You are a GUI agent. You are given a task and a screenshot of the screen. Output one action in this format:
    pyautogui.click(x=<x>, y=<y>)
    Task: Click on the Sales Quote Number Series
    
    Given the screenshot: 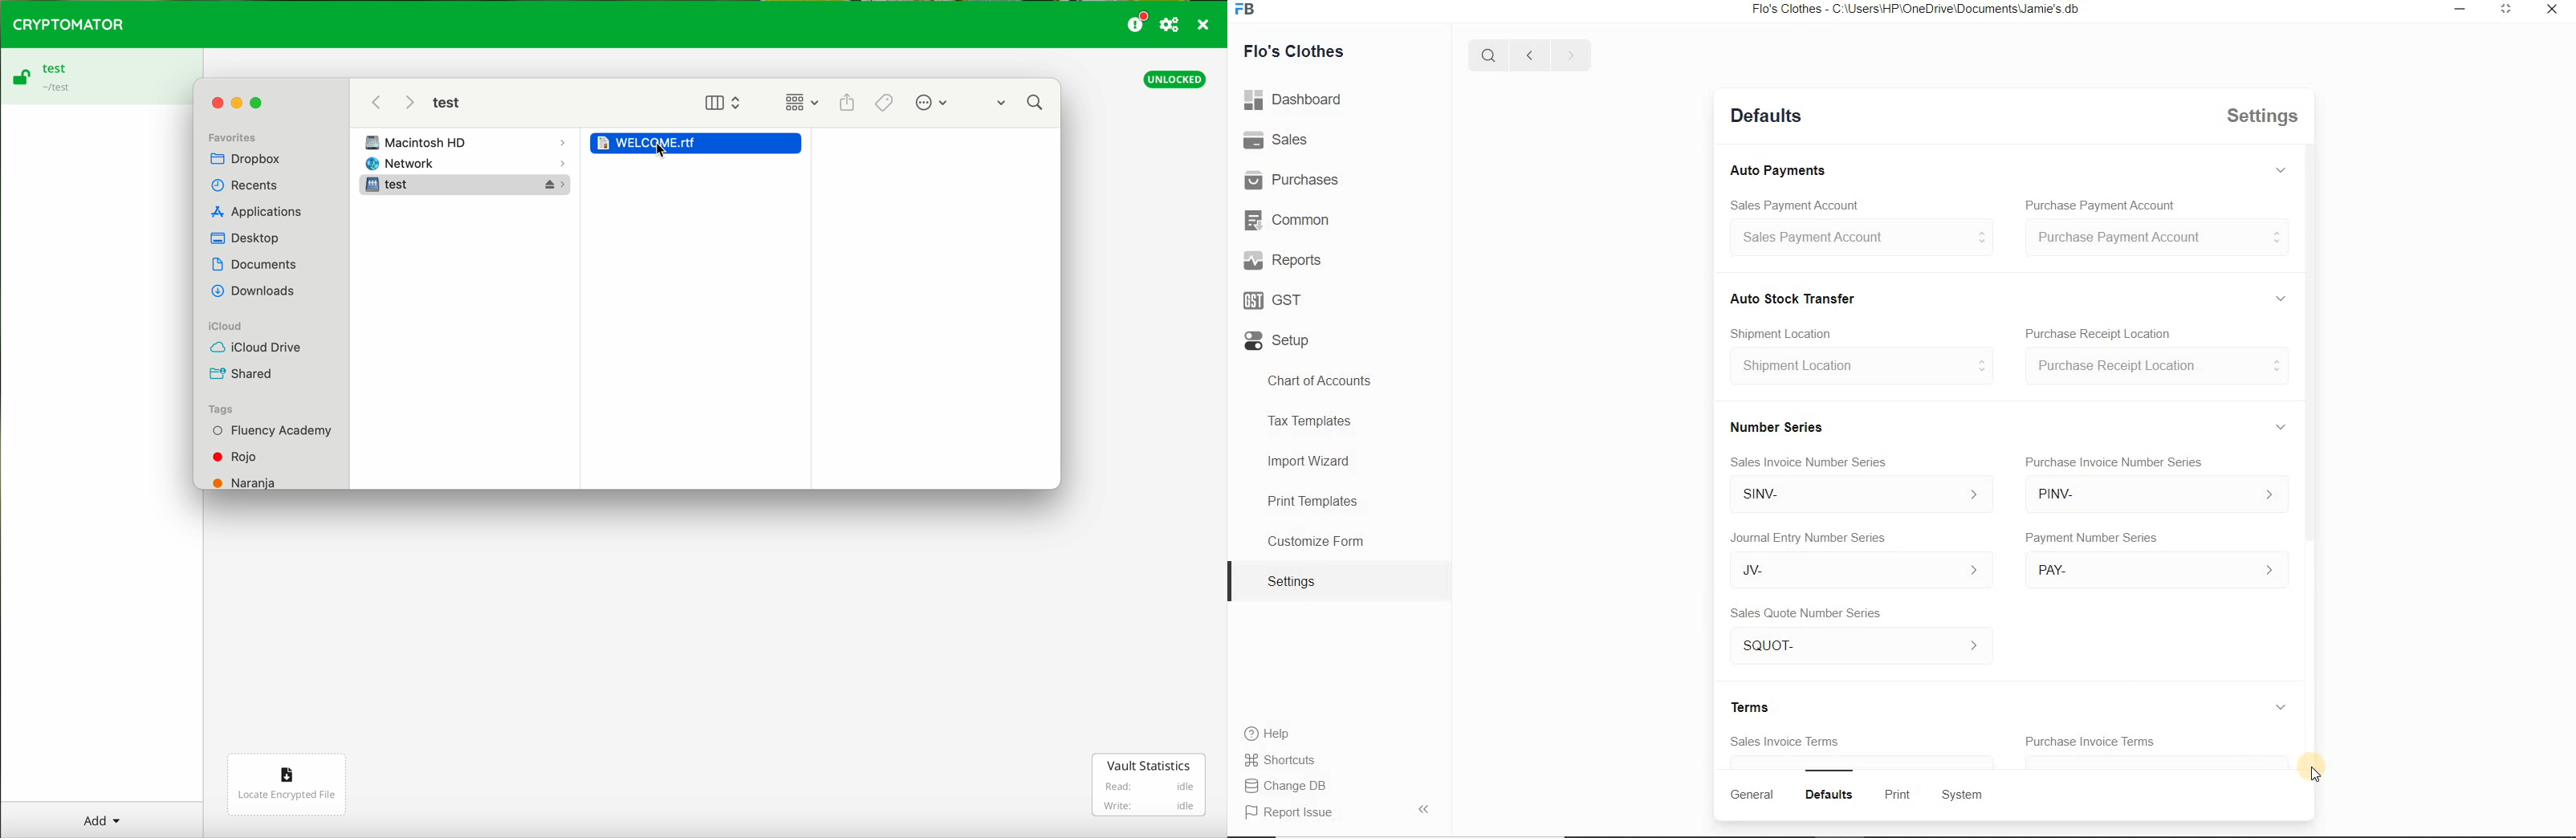 What is the action you would take?
    pyautogui.click(x=1806, y=613)
    